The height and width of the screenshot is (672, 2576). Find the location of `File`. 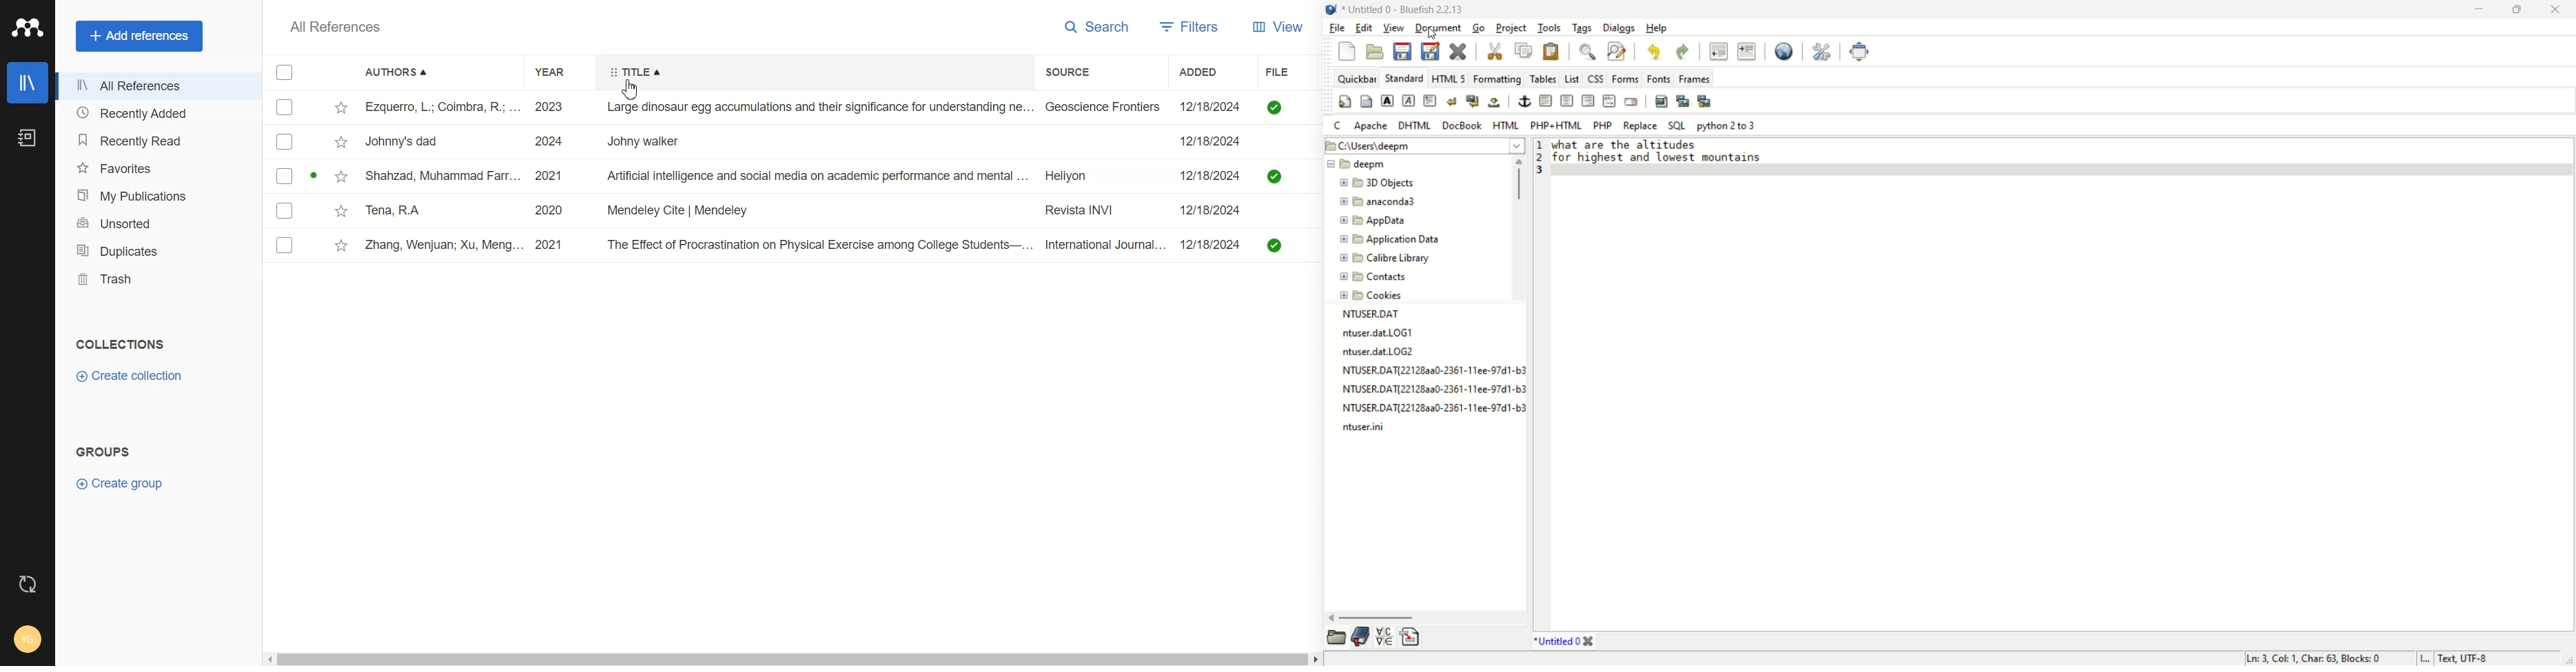

File is located at coordinates (841, 109).